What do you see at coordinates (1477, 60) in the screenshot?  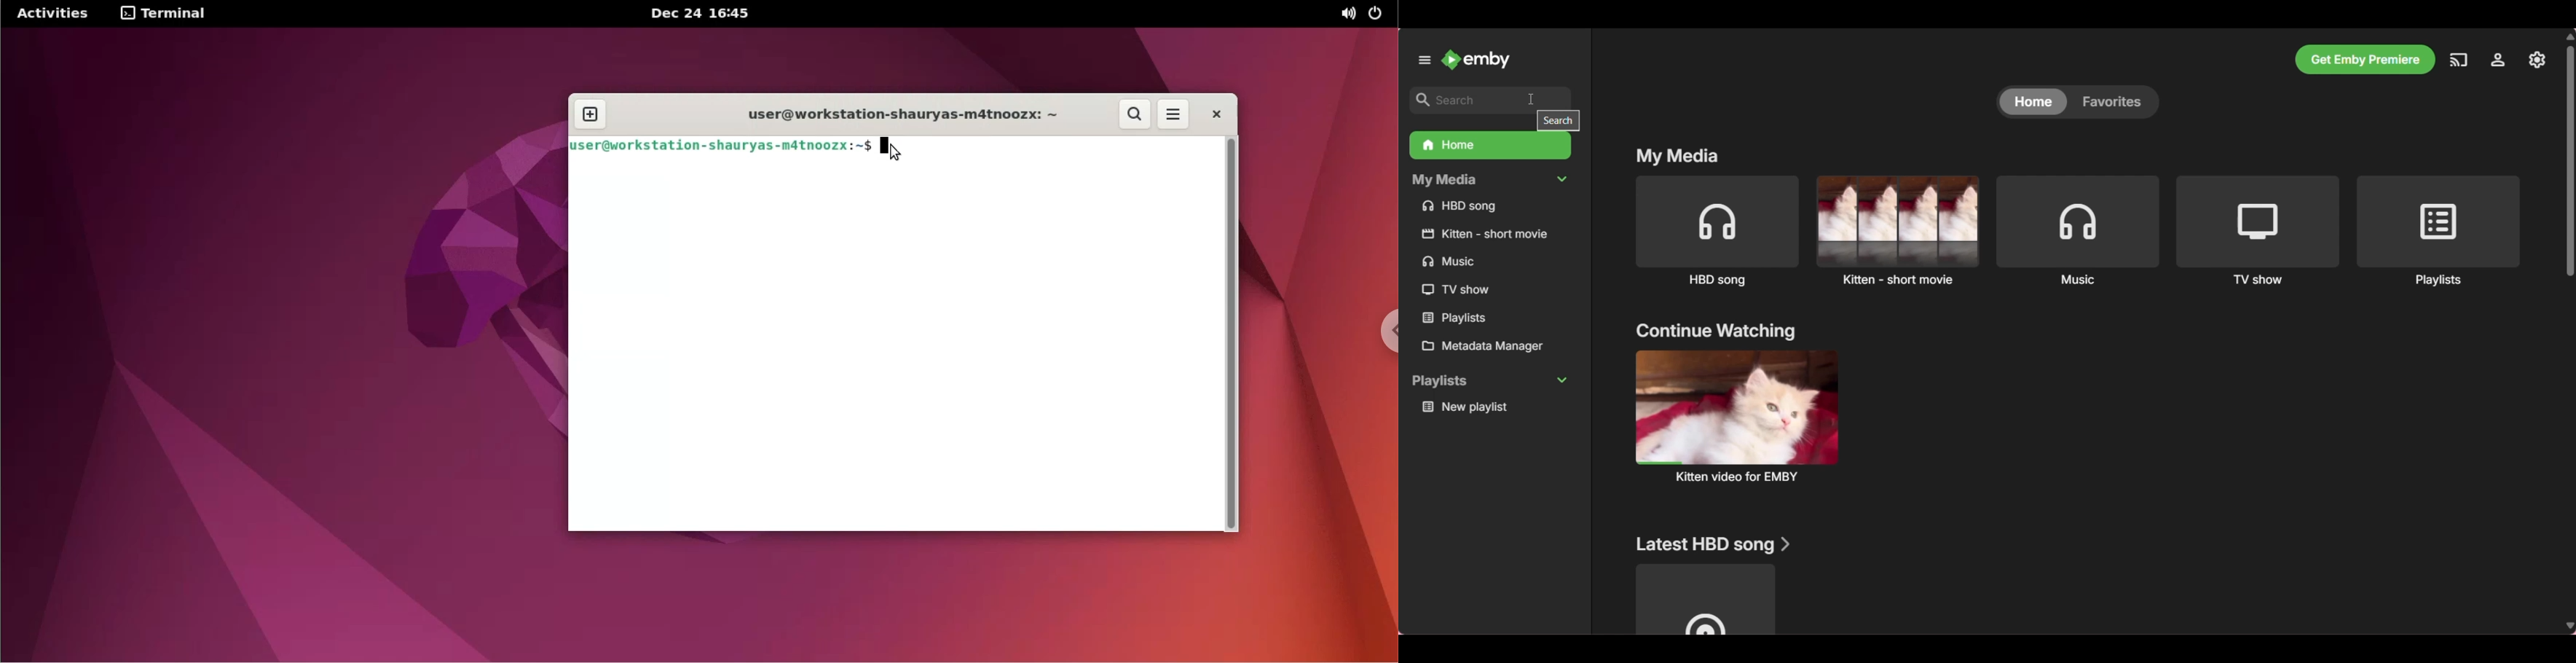 I see ` Emby` at bounding box center [1477, 60].